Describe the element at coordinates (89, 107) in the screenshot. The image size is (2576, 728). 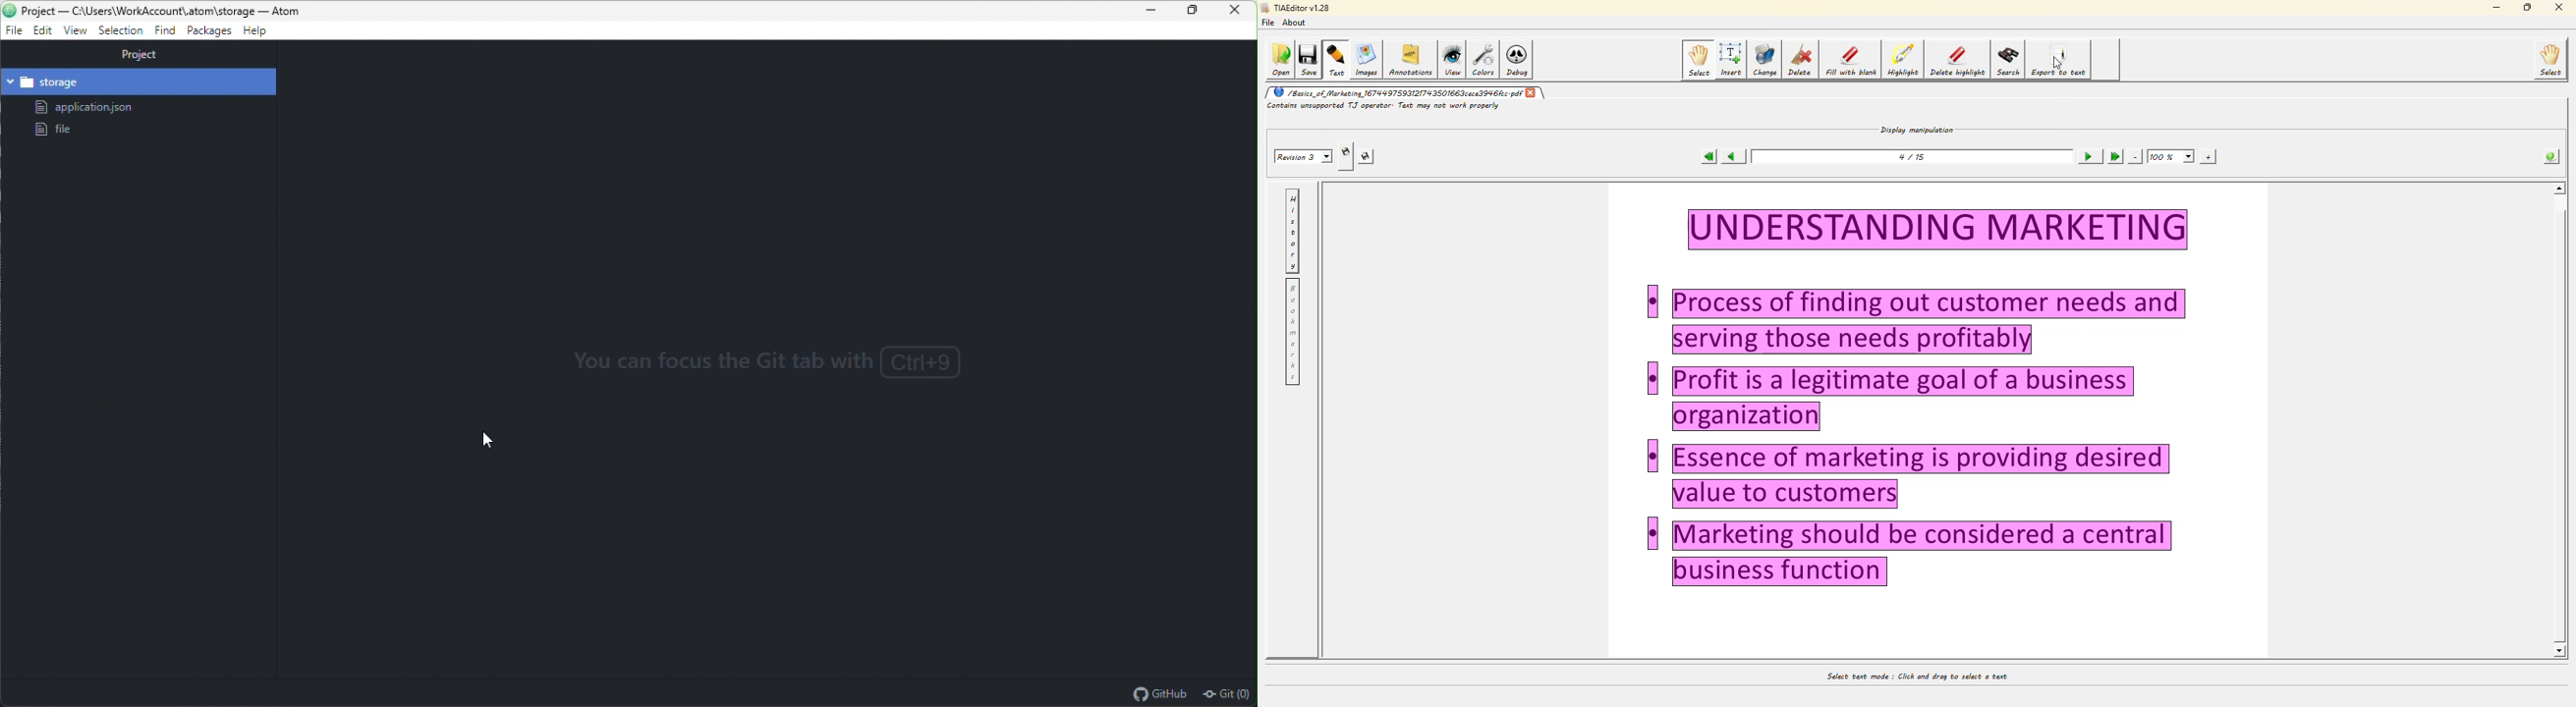
I see `application.json` at that location.